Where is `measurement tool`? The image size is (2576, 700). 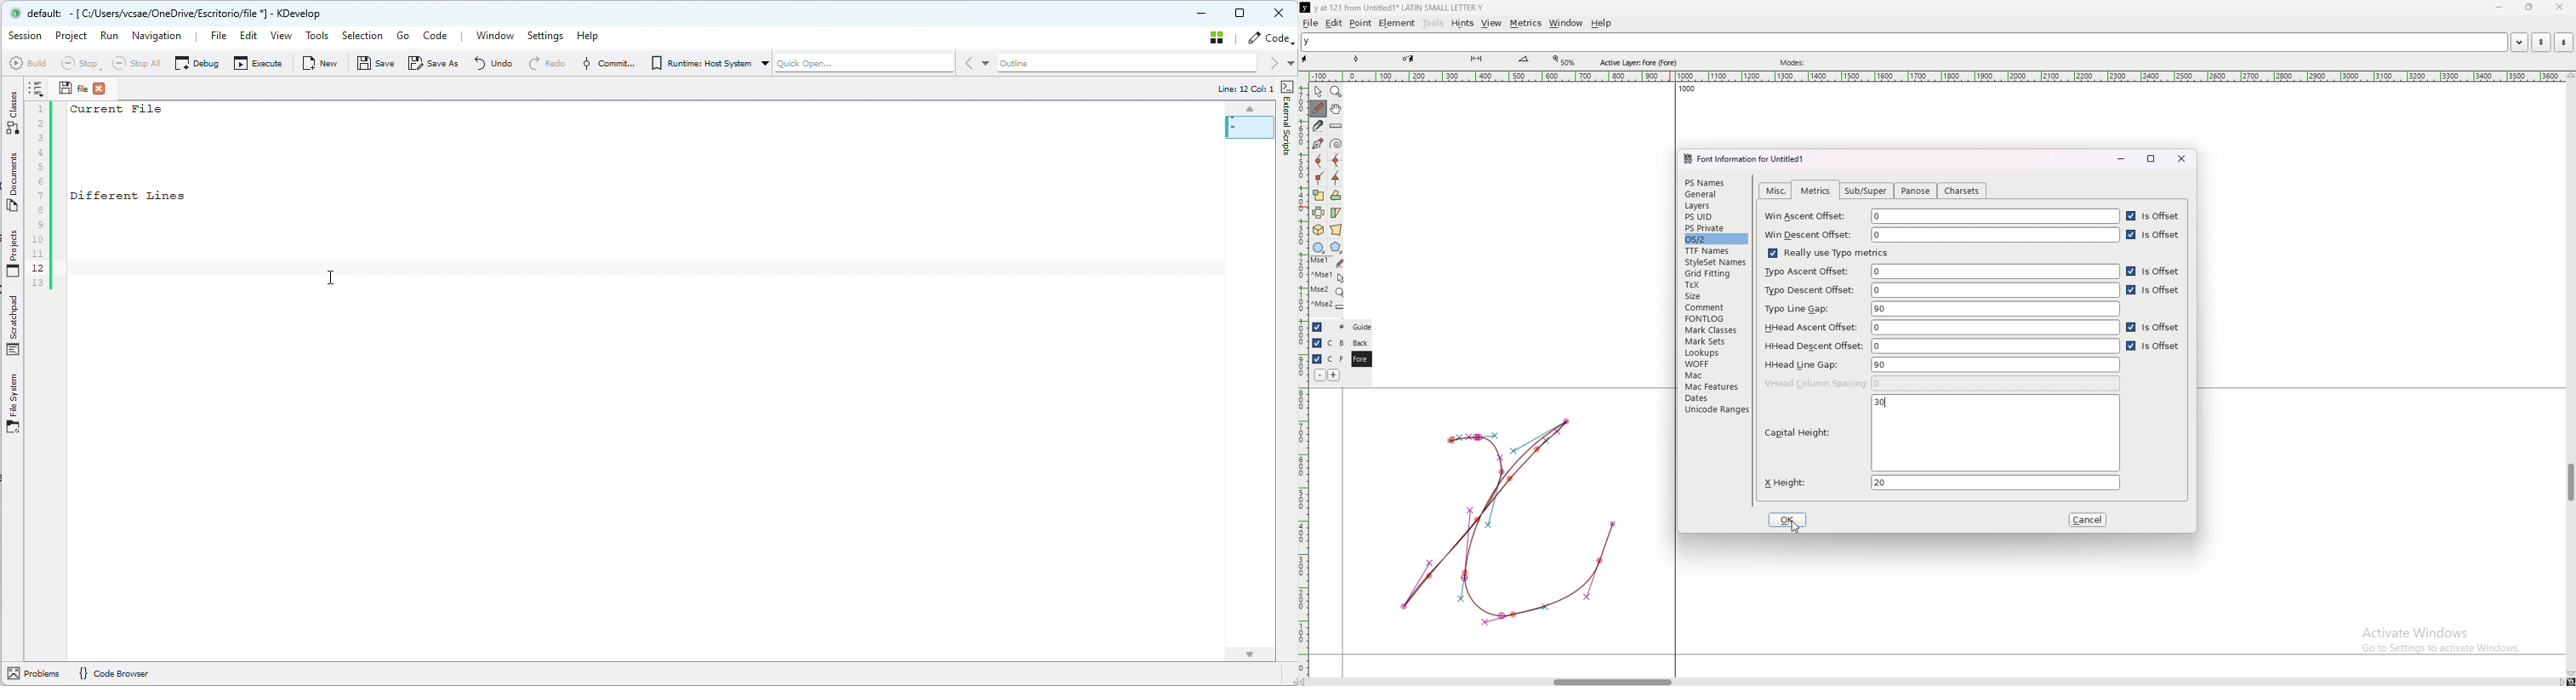
measurement tool is located at coordinates (1524, 59).